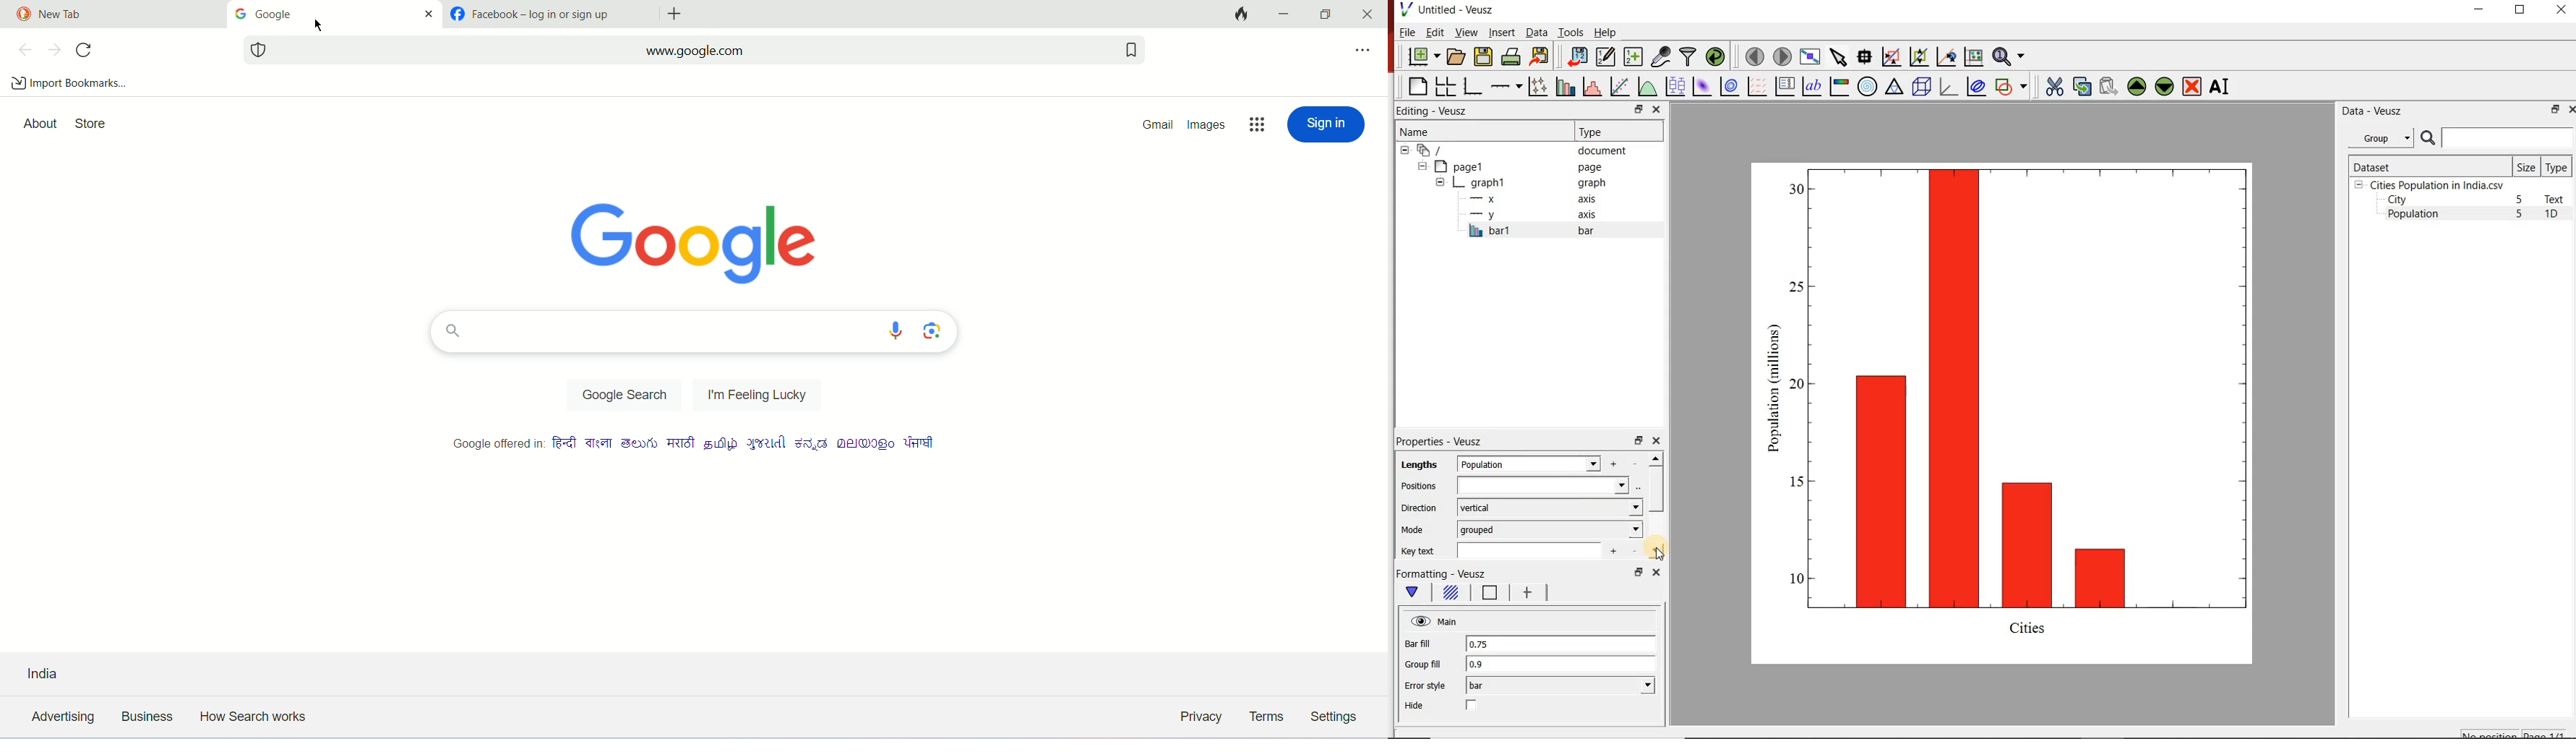 This screenshot has width=2576, height=756. Describe the element at coordinates (2012, 86) in the screenshot. I see `add a shape to the plot` at that location.